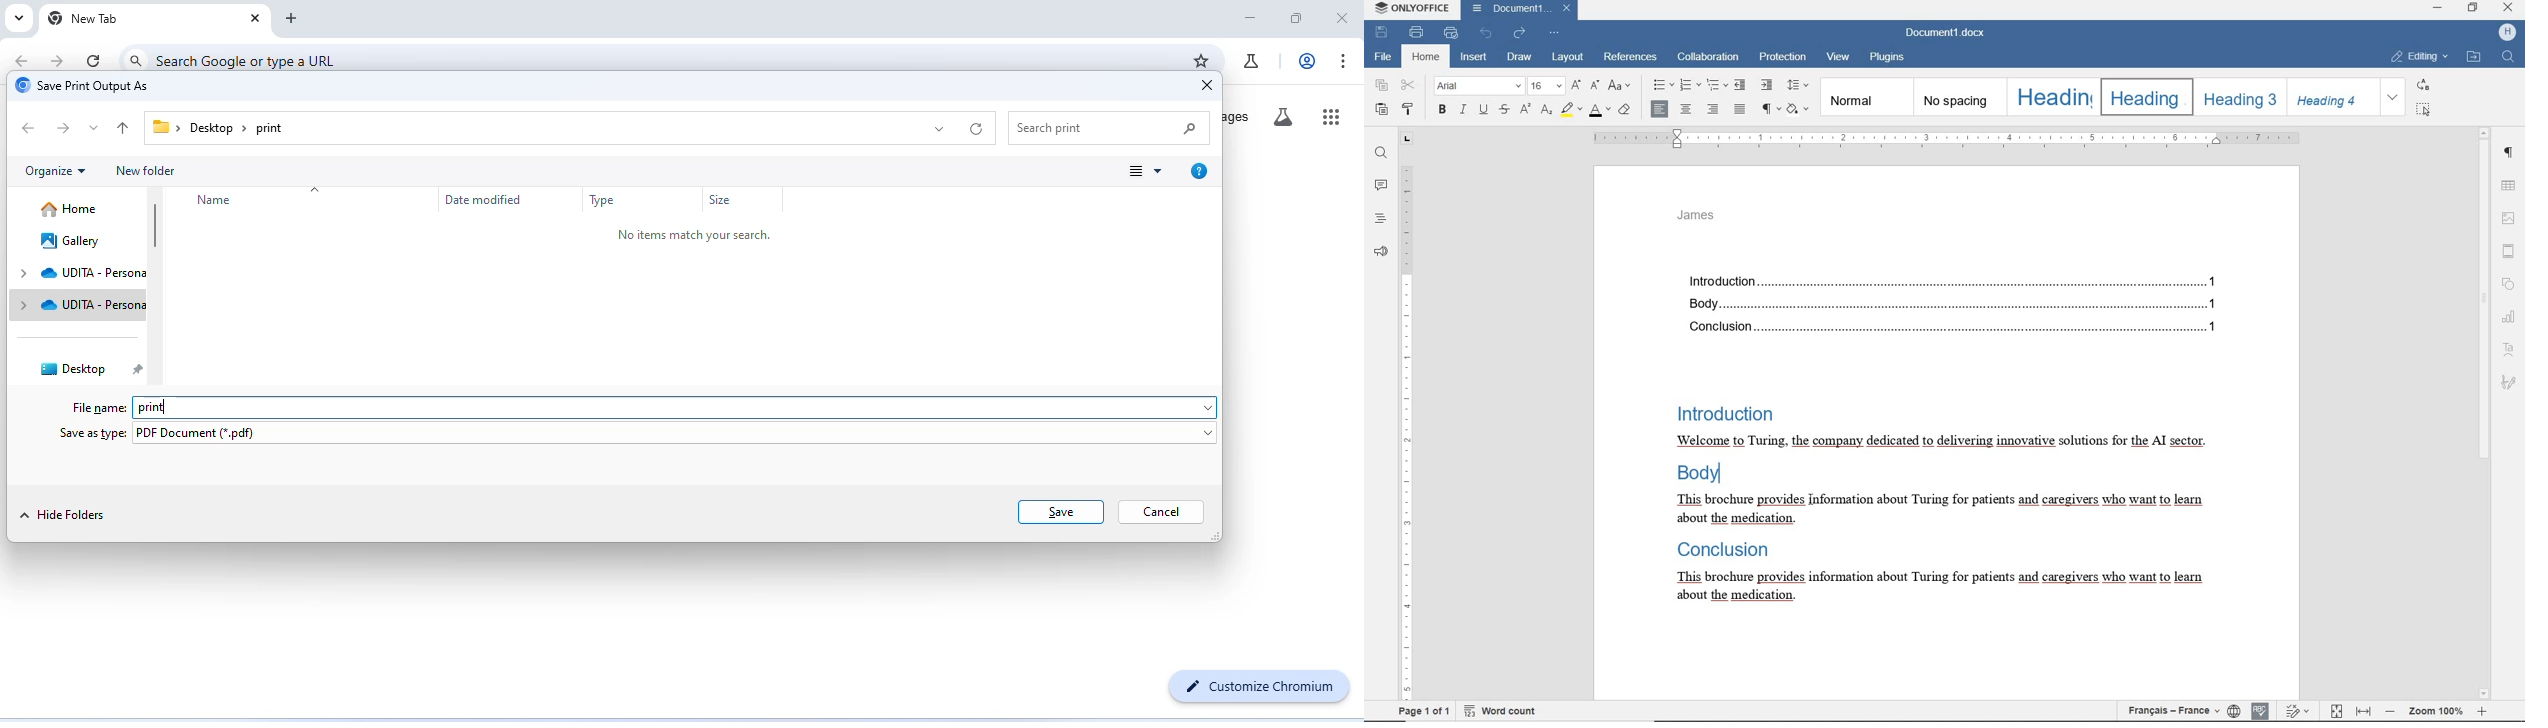 This screenshot has height=728, width=2548. Describe the element at coordinates (1838, 59) in the screenshot. I see `VIEW` at that location.